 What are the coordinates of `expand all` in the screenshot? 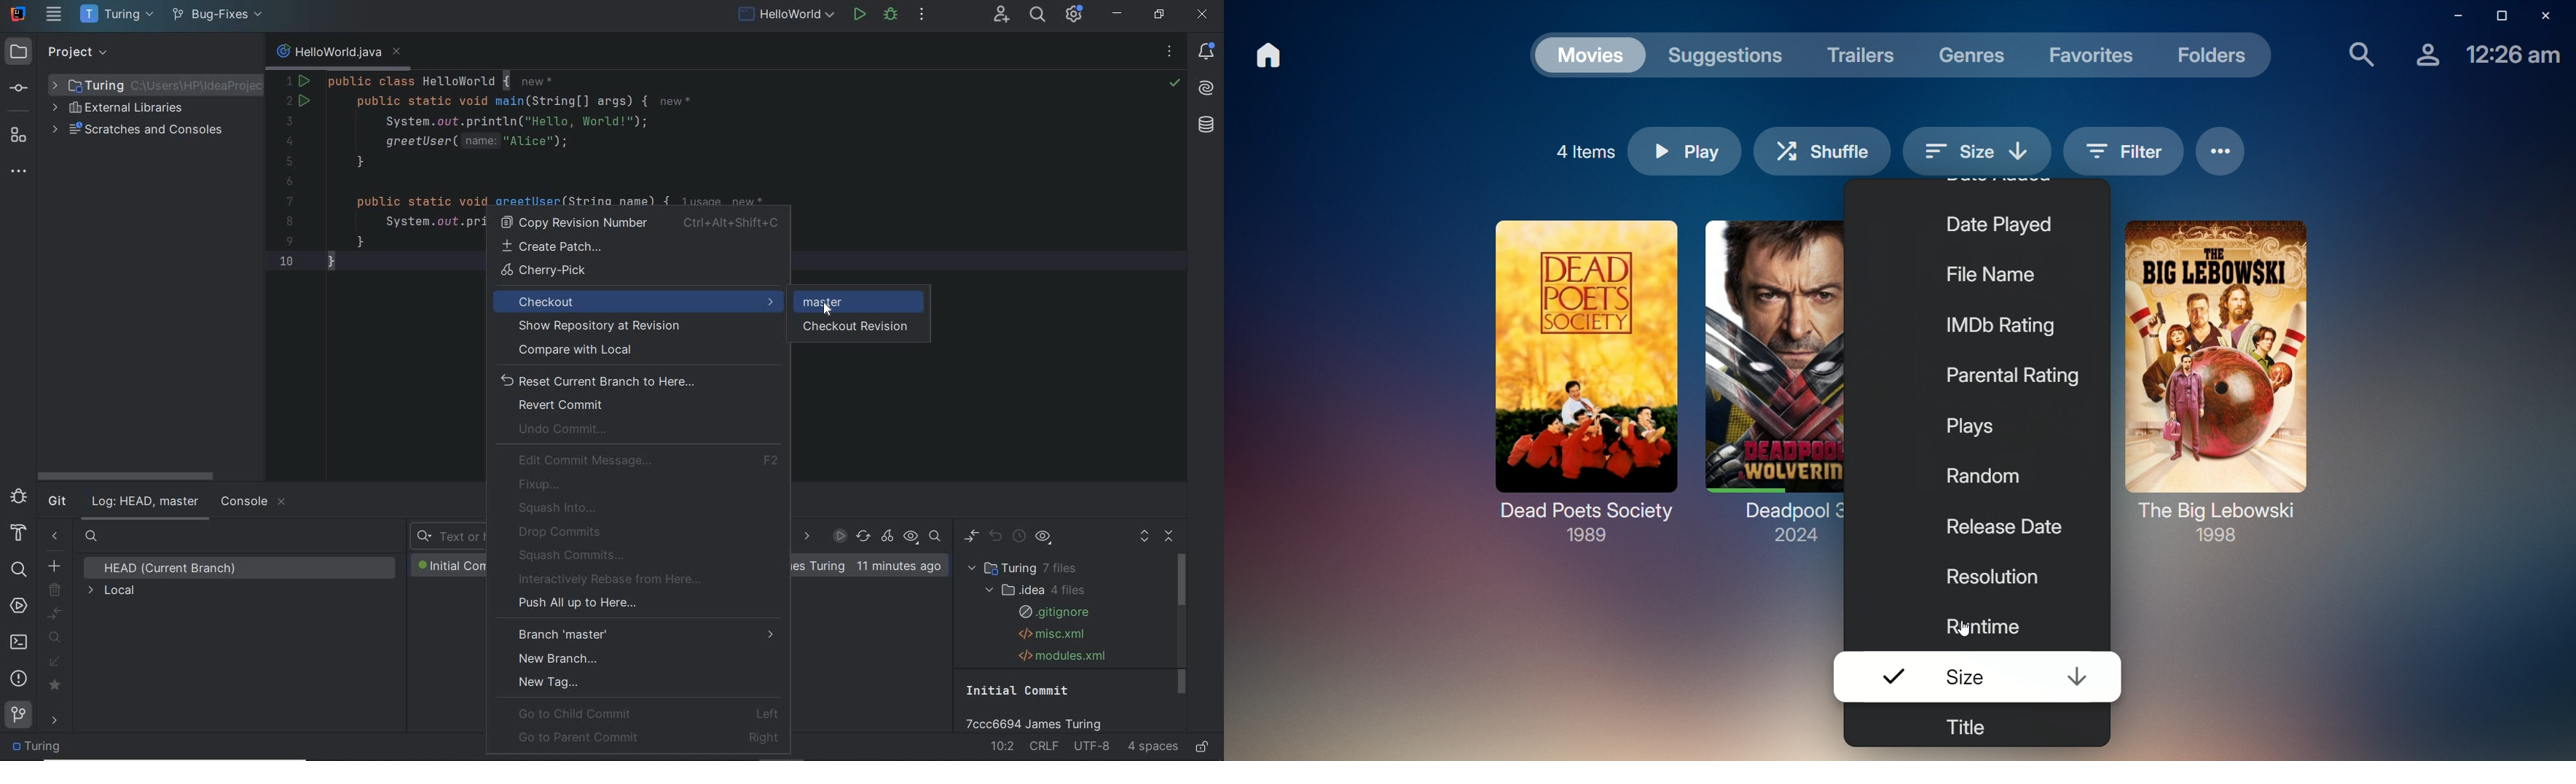 It's located at (1144, 539).